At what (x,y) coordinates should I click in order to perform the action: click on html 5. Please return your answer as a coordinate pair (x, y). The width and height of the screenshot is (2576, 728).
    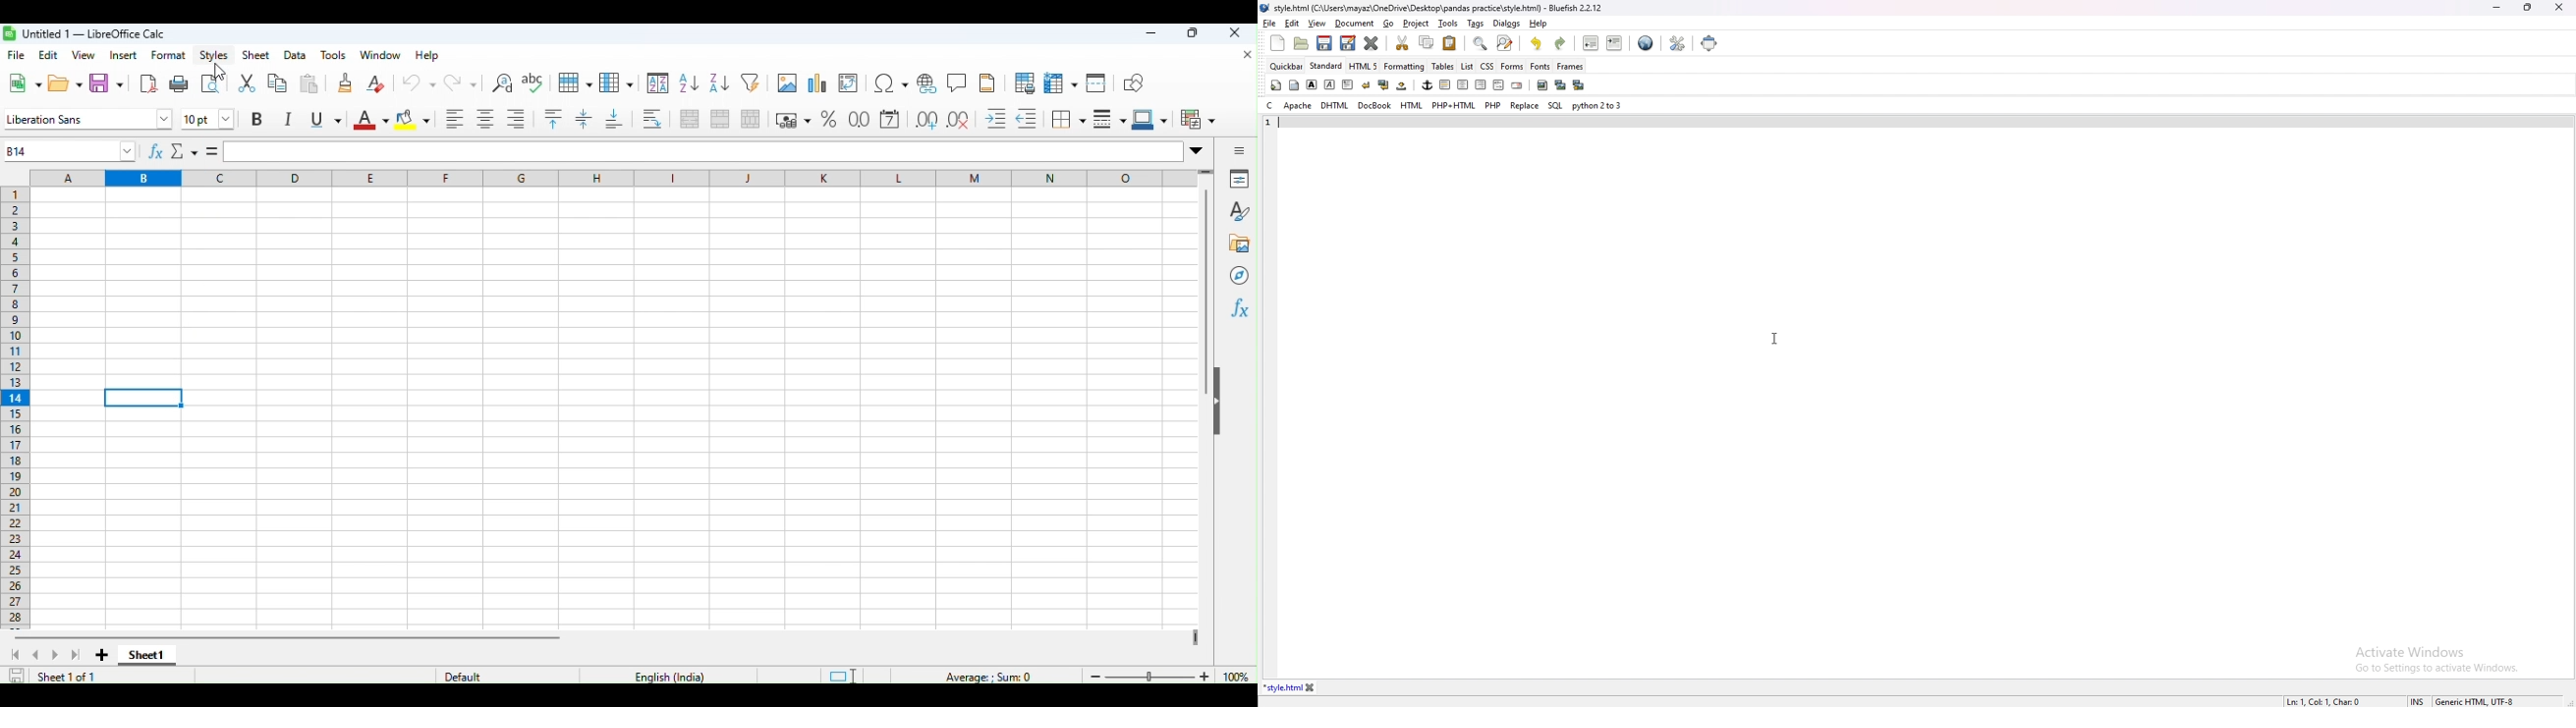
    Looking at the image, I should click on (1365, 67).